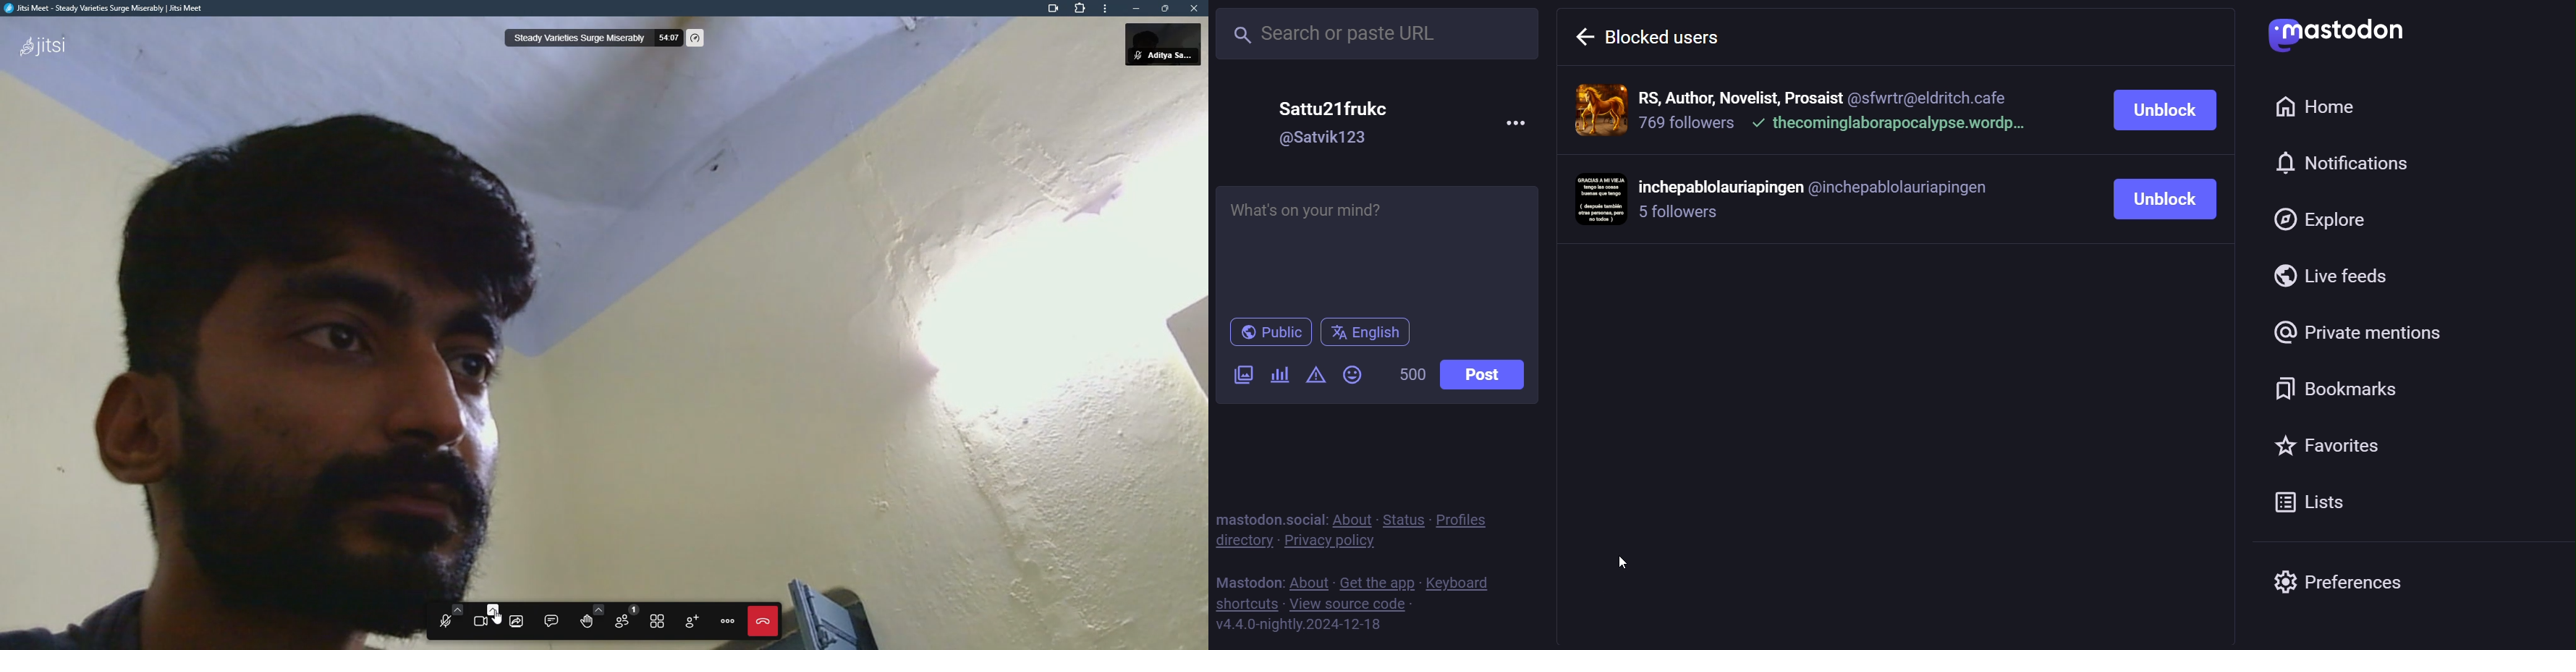 Image resolution: width=2576 pixels, height=672 pixels. What do you see at coordinates (1309, 625) in the screenshot?
I see `V4.4.0-nightly.2024-12-18` at bounding box center [1309, 625].